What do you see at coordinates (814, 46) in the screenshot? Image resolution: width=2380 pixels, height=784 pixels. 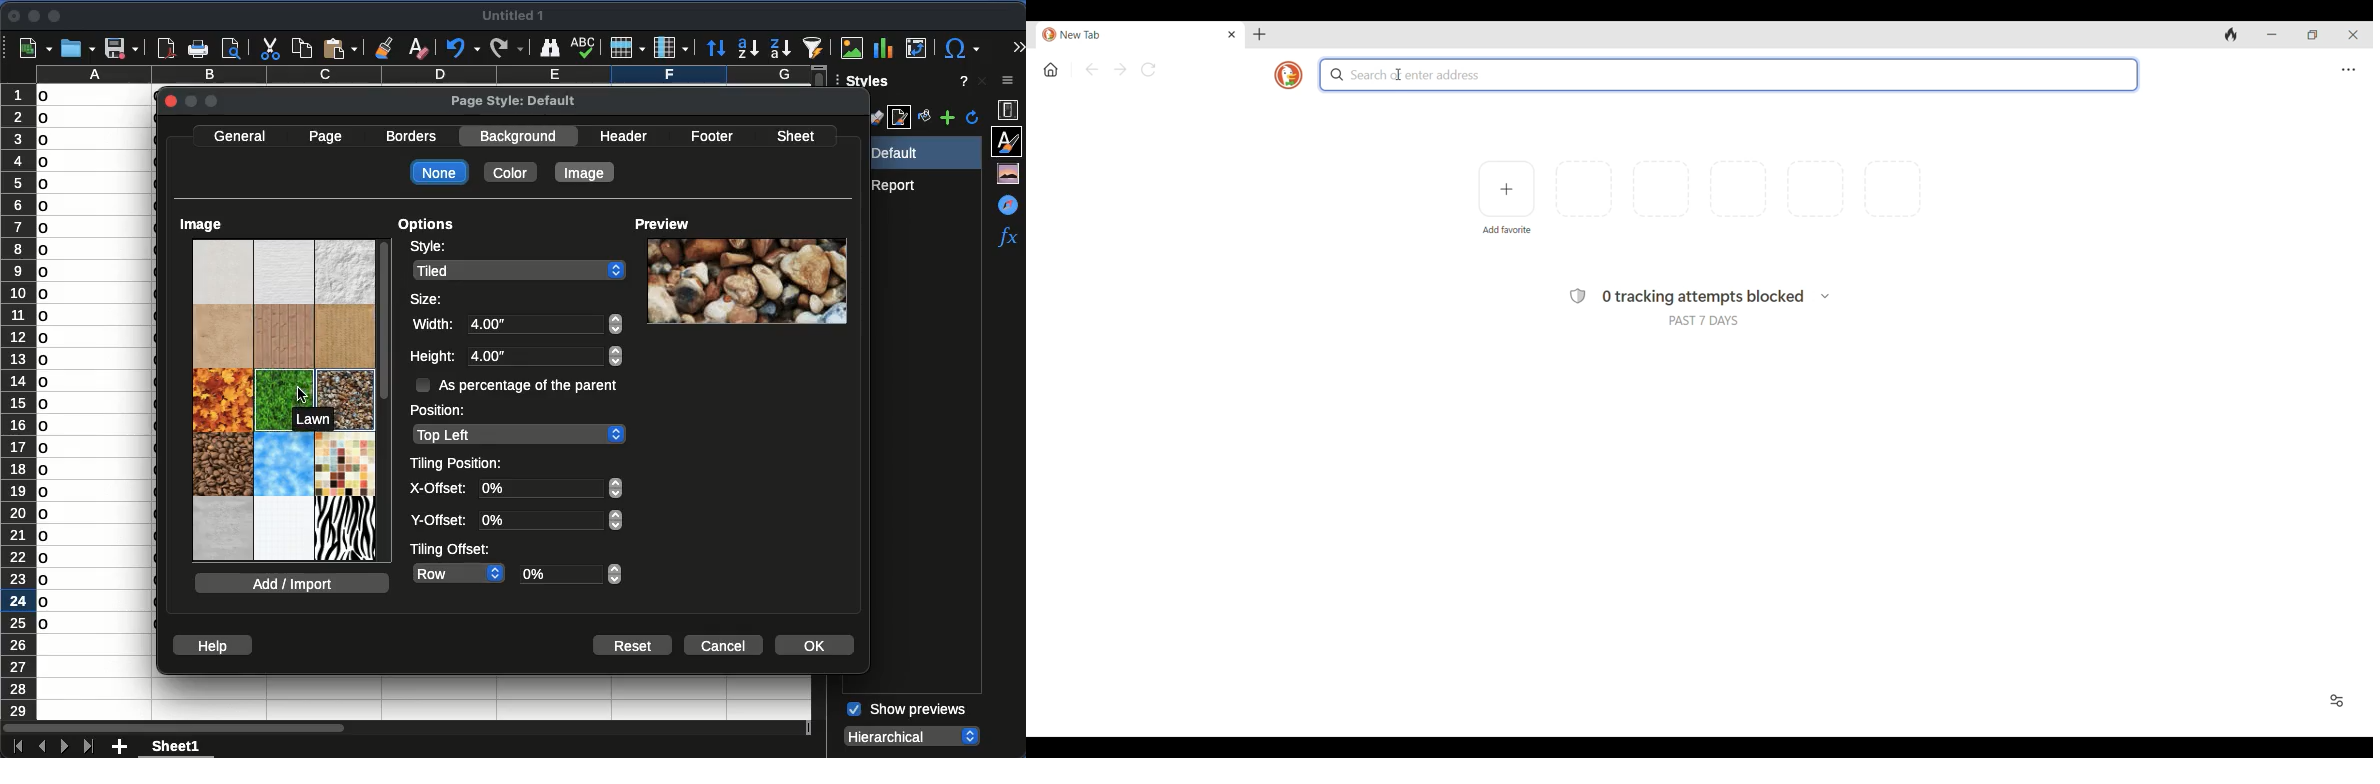 I see `autofilter` at bounding box center [814, 46].